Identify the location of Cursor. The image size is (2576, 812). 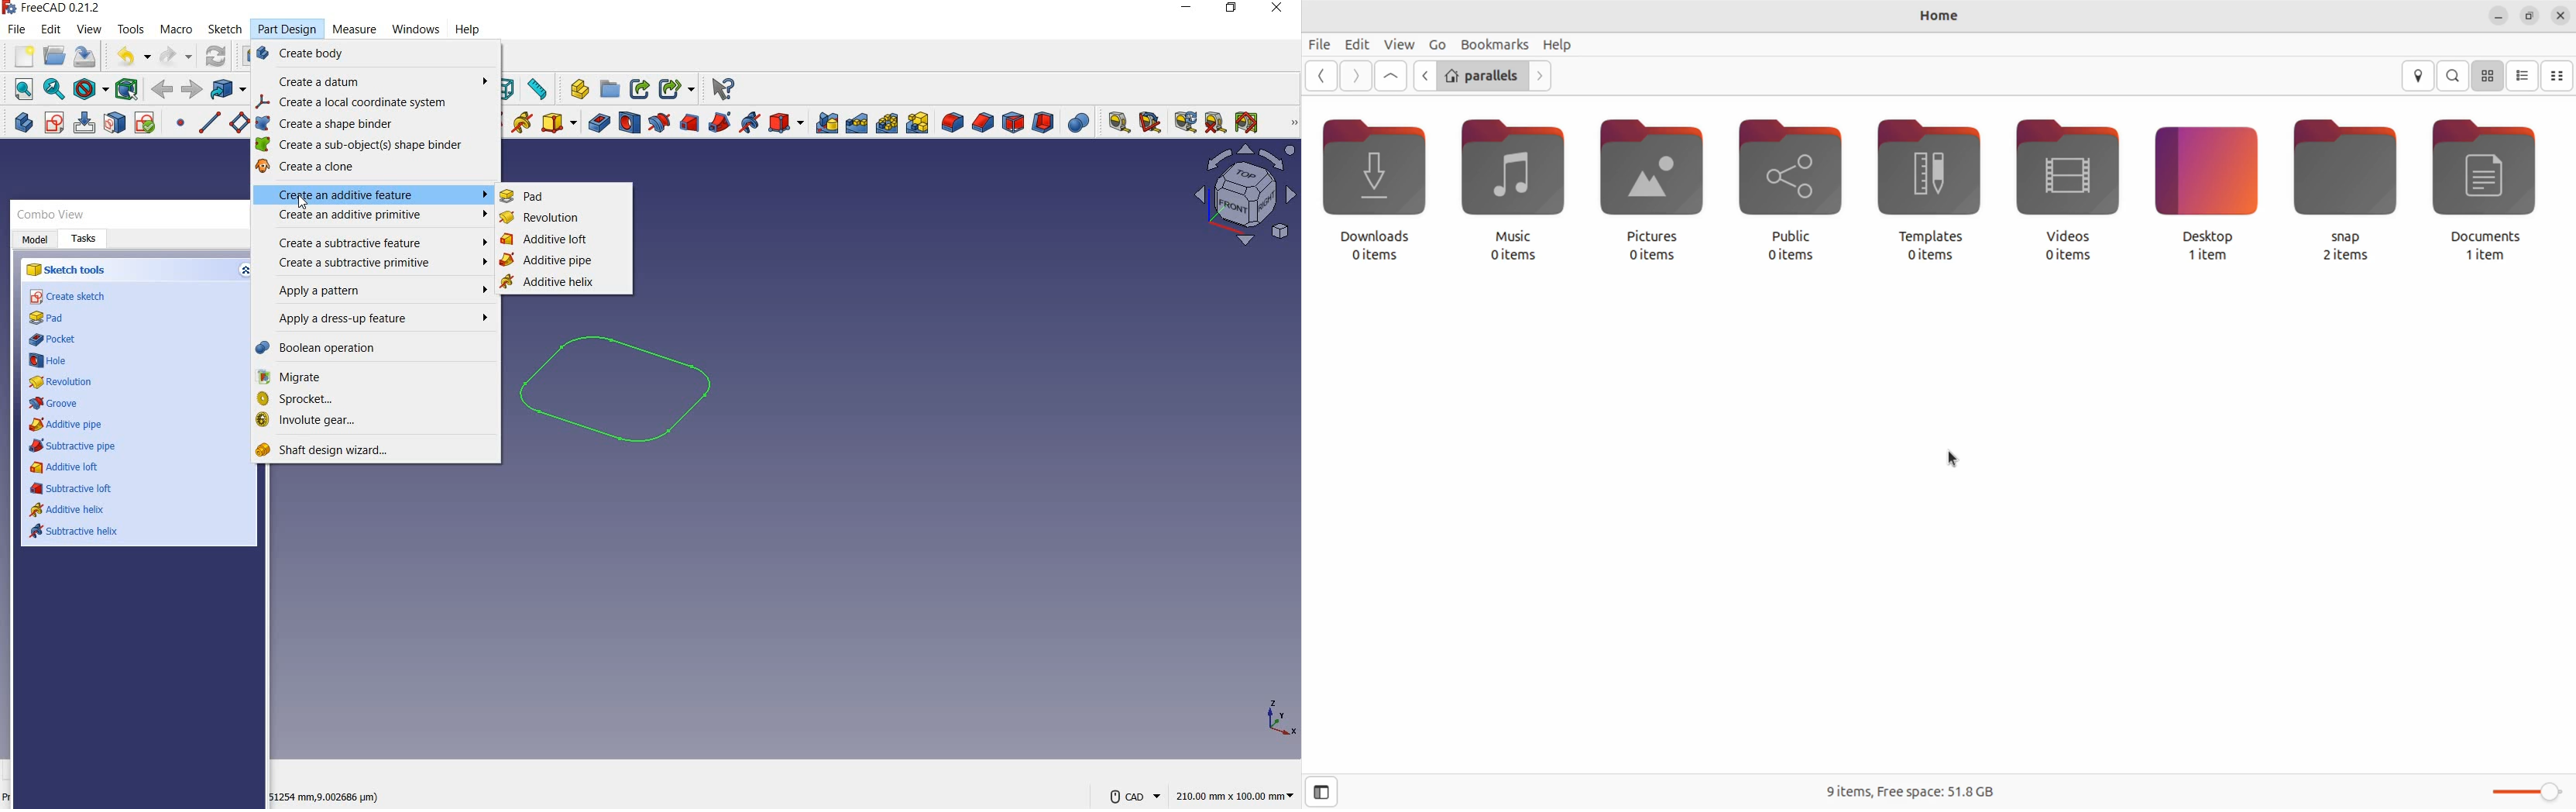
(415, 29).